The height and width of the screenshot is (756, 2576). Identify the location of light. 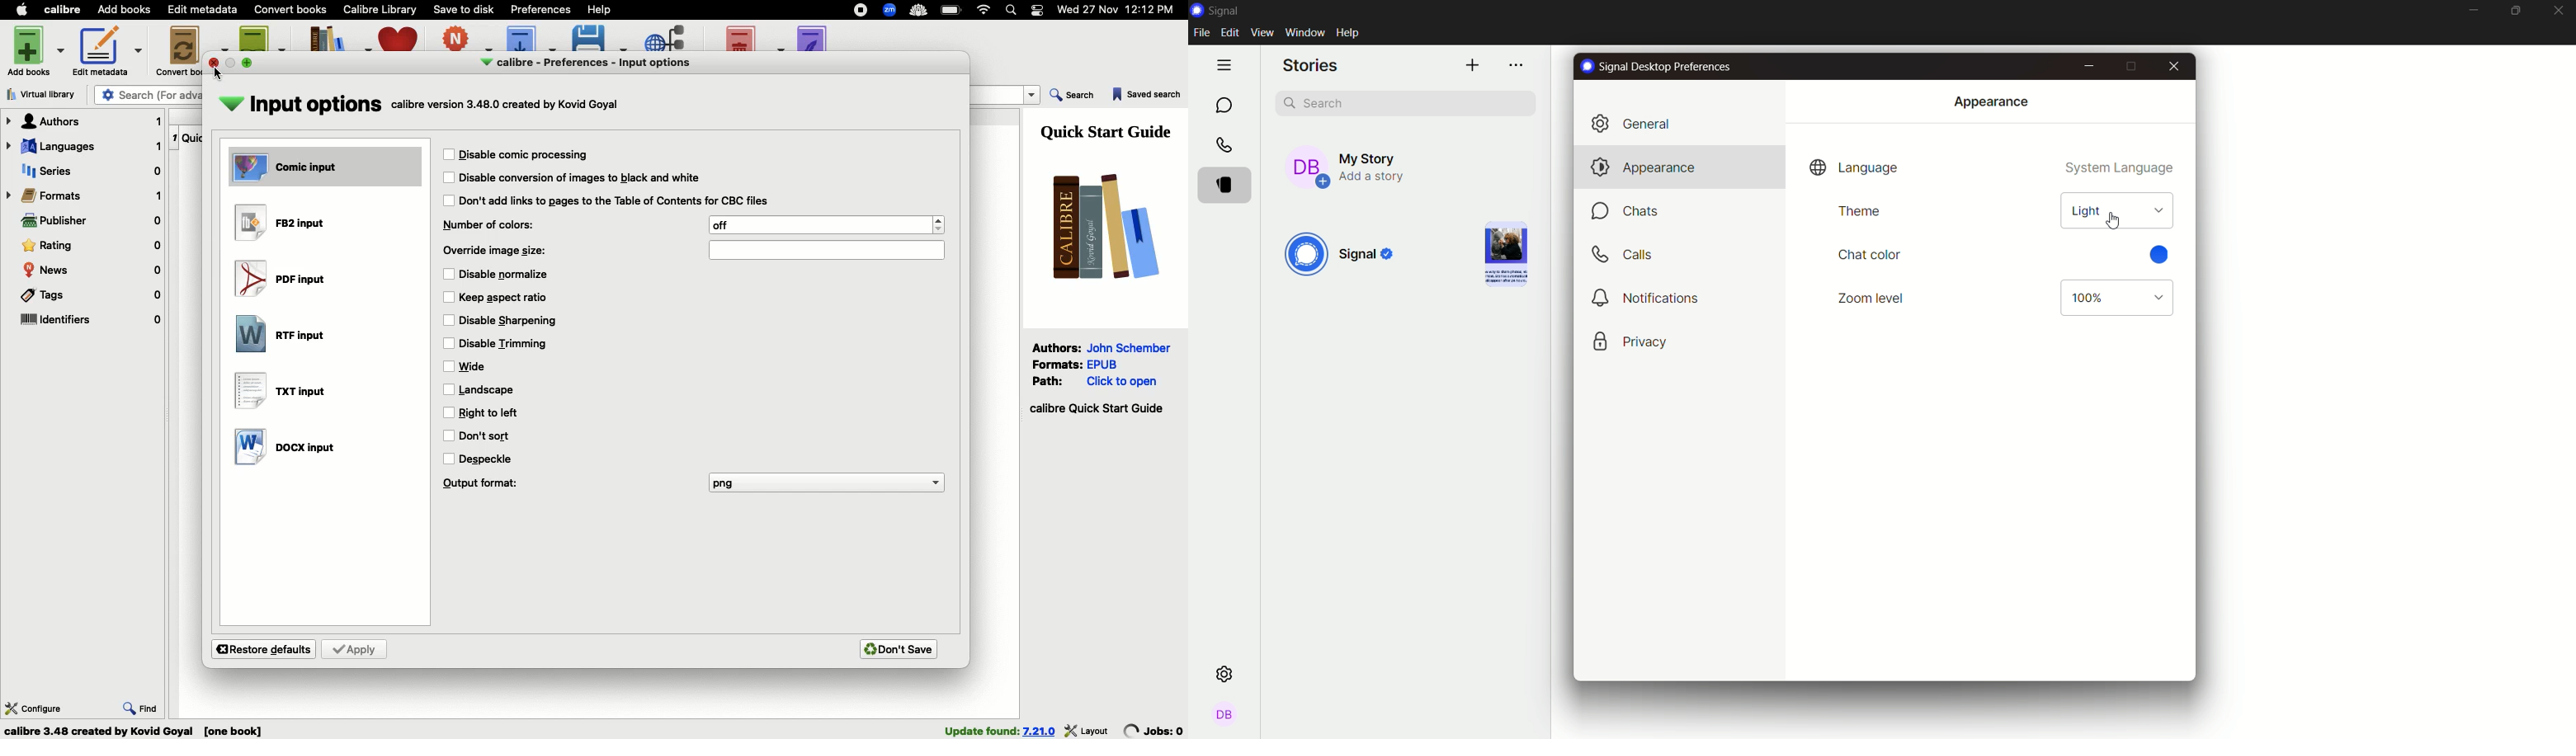
(2116, 210).